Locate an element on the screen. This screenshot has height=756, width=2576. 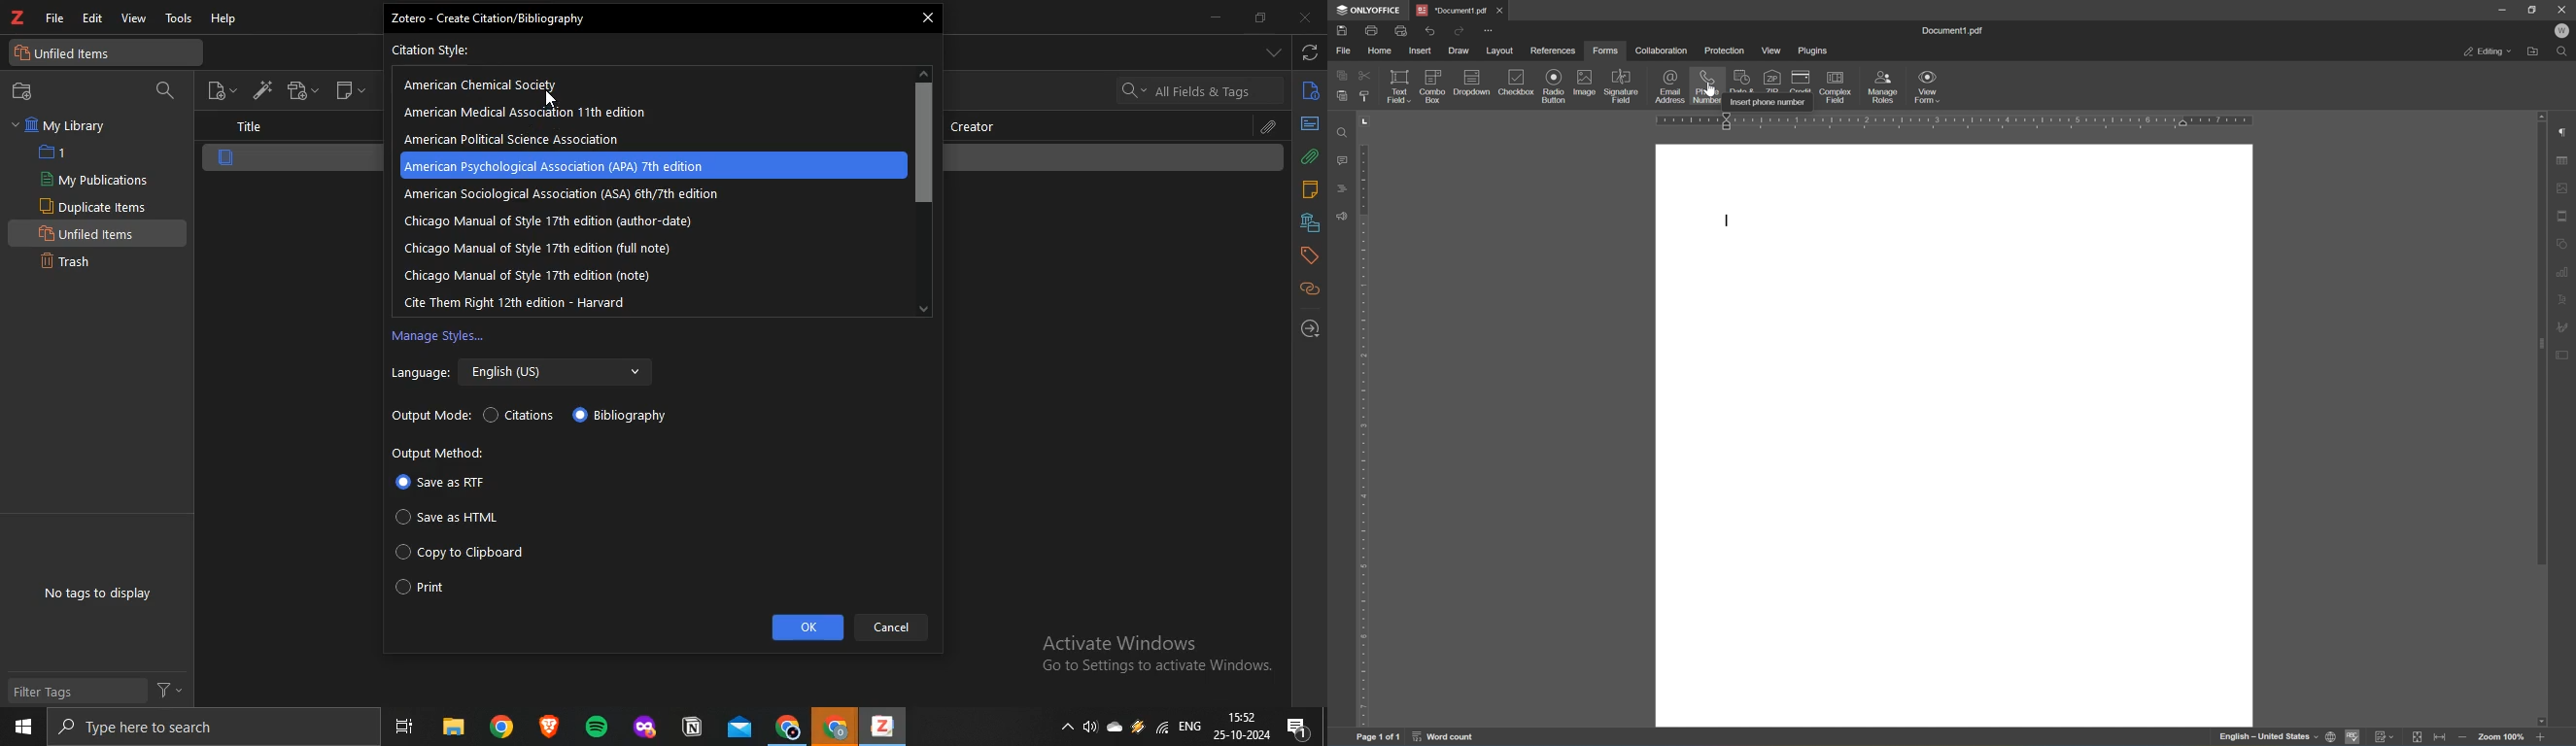
text field is located at coordinates (1400, 88).